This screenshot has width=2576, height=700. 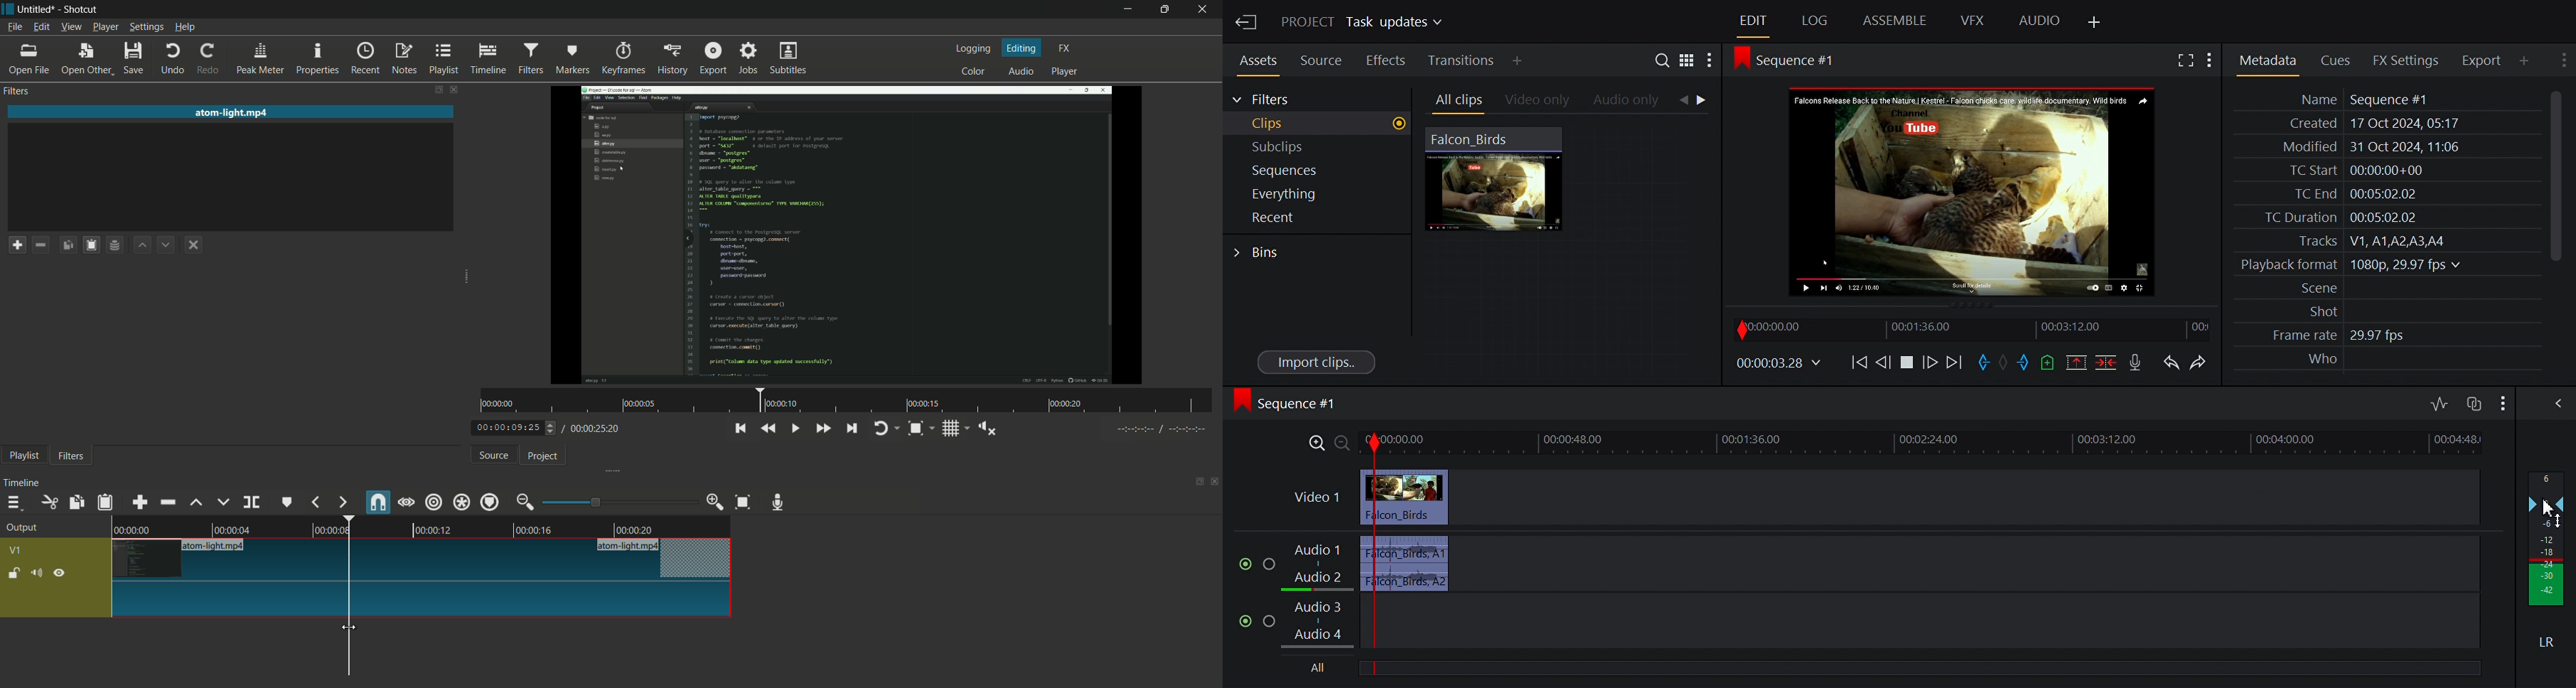 I want to click on open other, so click(x=87, y=59).